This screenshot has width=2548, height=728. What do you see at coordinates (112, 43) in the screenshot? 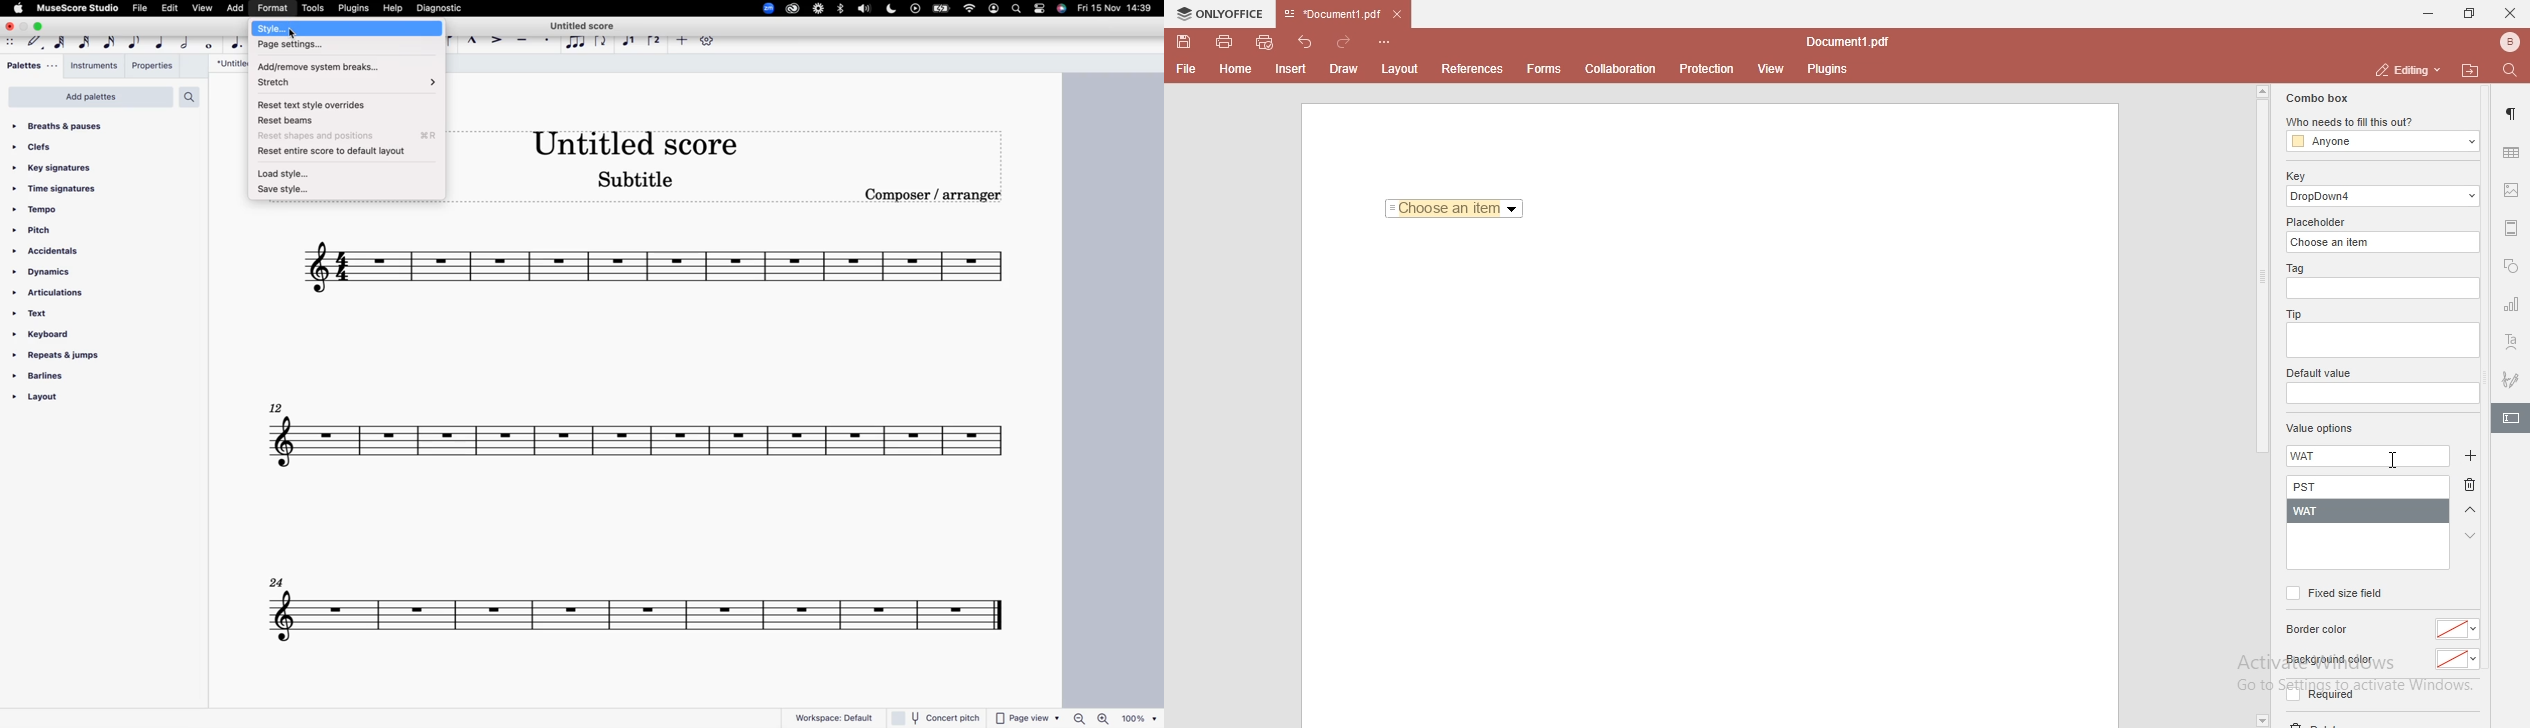
I see `16th note` at bounding box center [112, 43].